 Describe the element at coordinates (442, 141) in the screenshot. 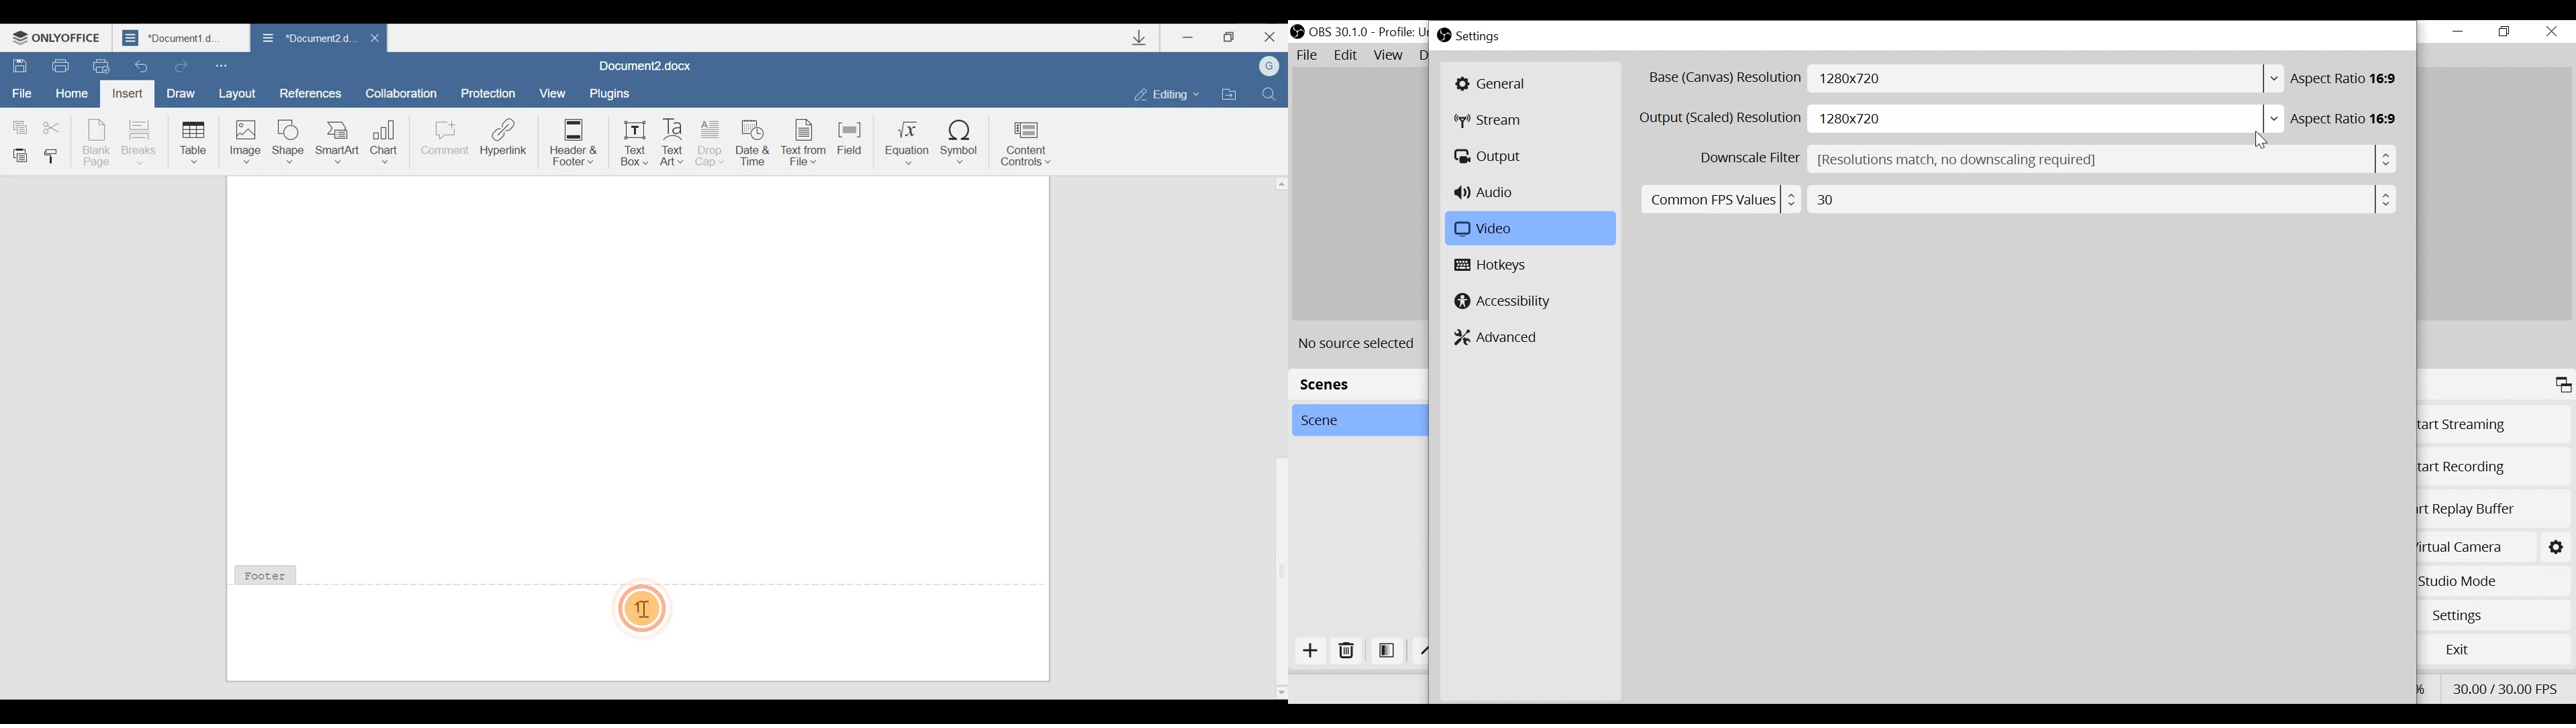

I see `Comment` at that location.